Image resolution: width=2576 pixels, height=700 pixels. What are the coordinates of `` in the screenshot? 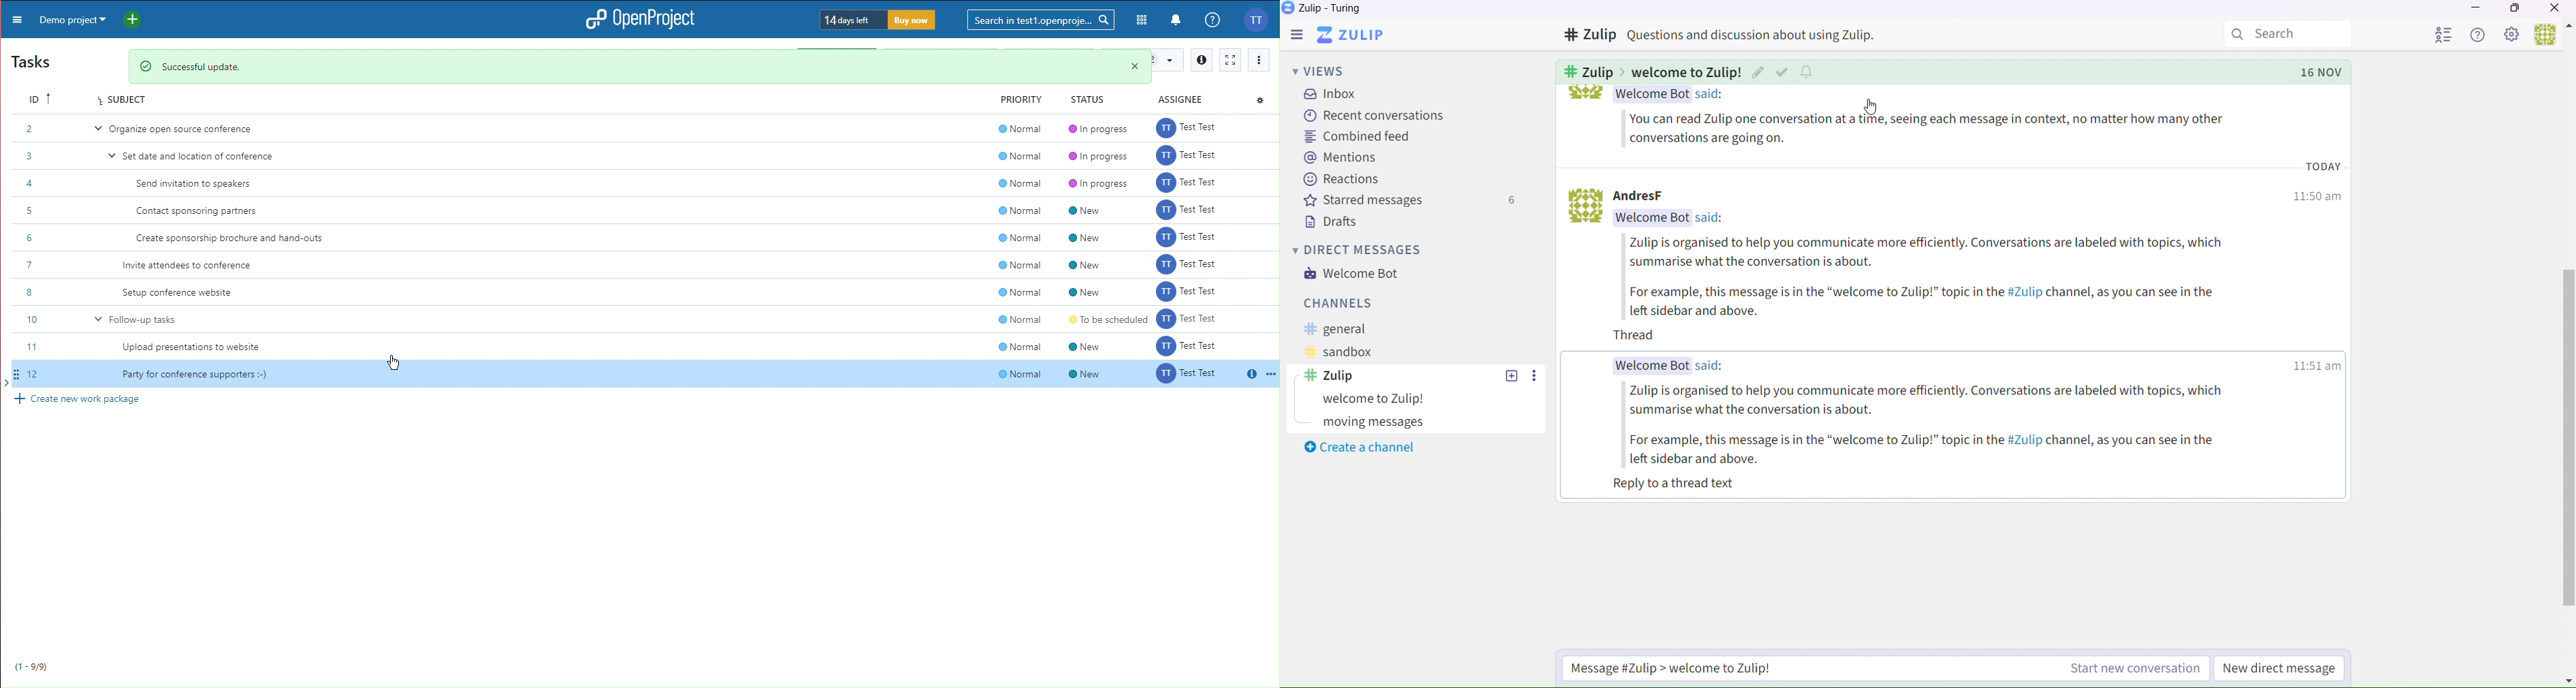 It's located at (1752, 34).